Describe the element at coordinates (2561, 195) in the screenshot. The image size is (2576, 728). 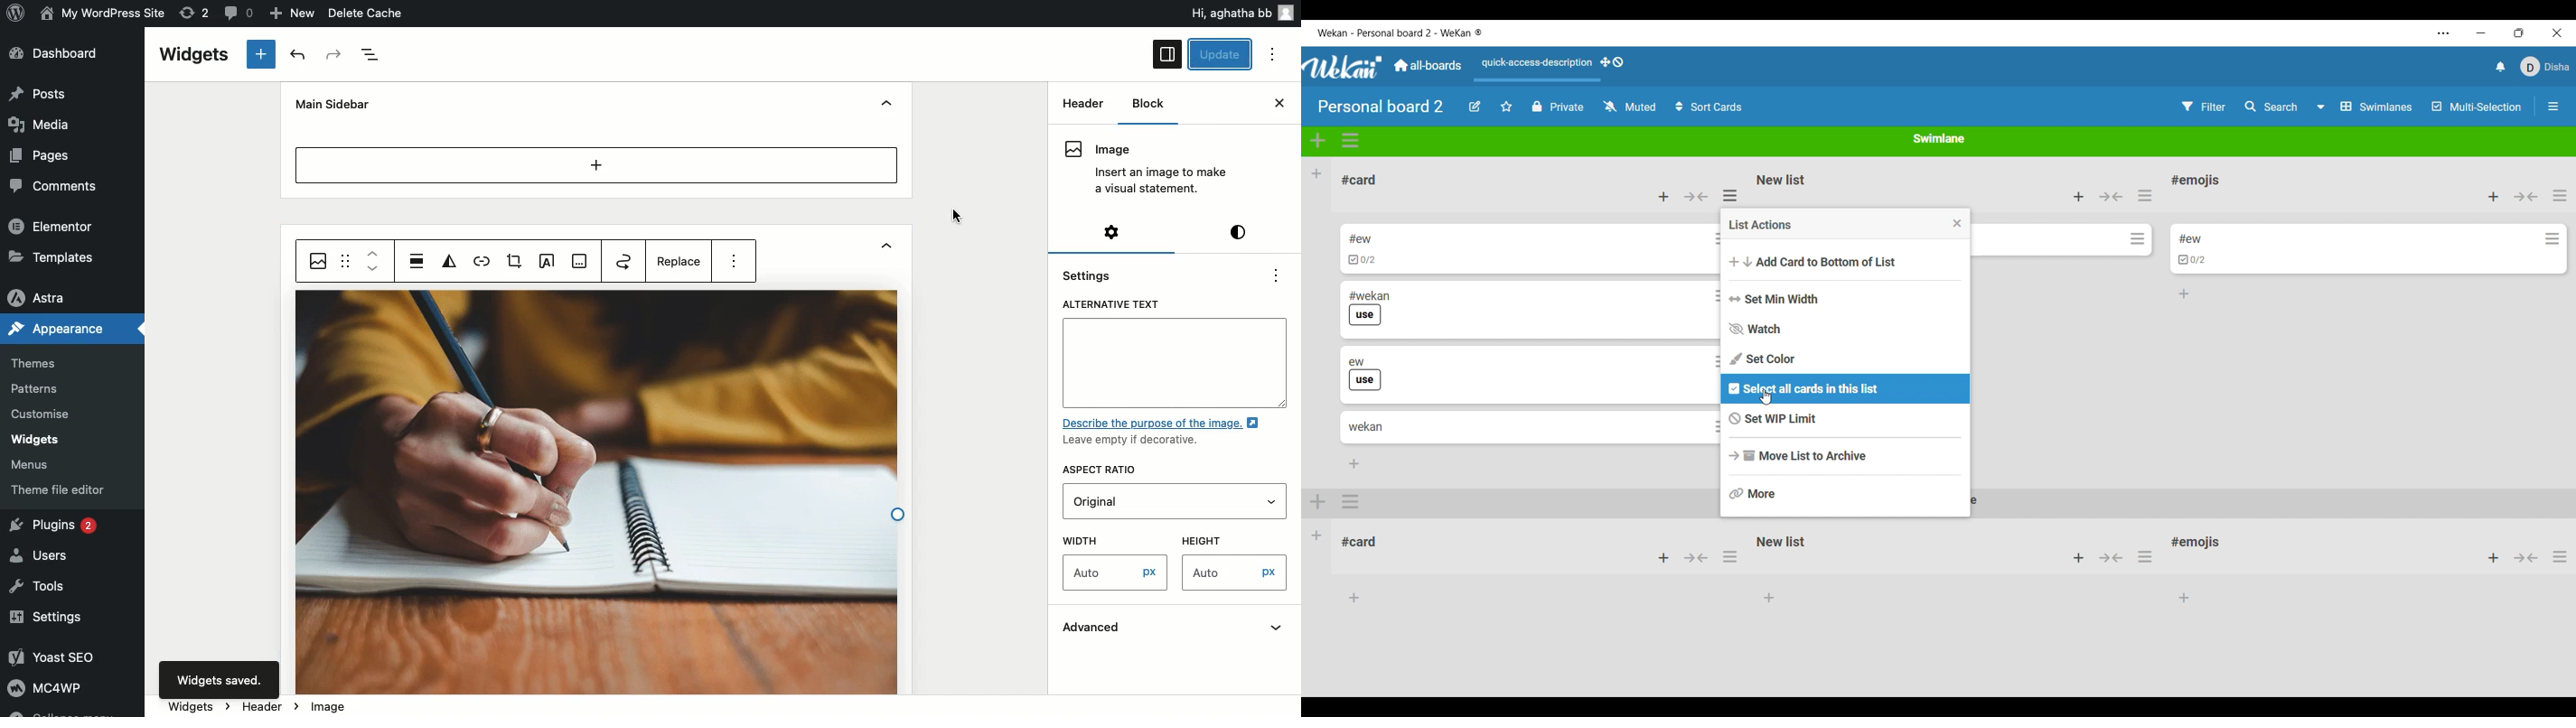
I see `List actions` at that location.